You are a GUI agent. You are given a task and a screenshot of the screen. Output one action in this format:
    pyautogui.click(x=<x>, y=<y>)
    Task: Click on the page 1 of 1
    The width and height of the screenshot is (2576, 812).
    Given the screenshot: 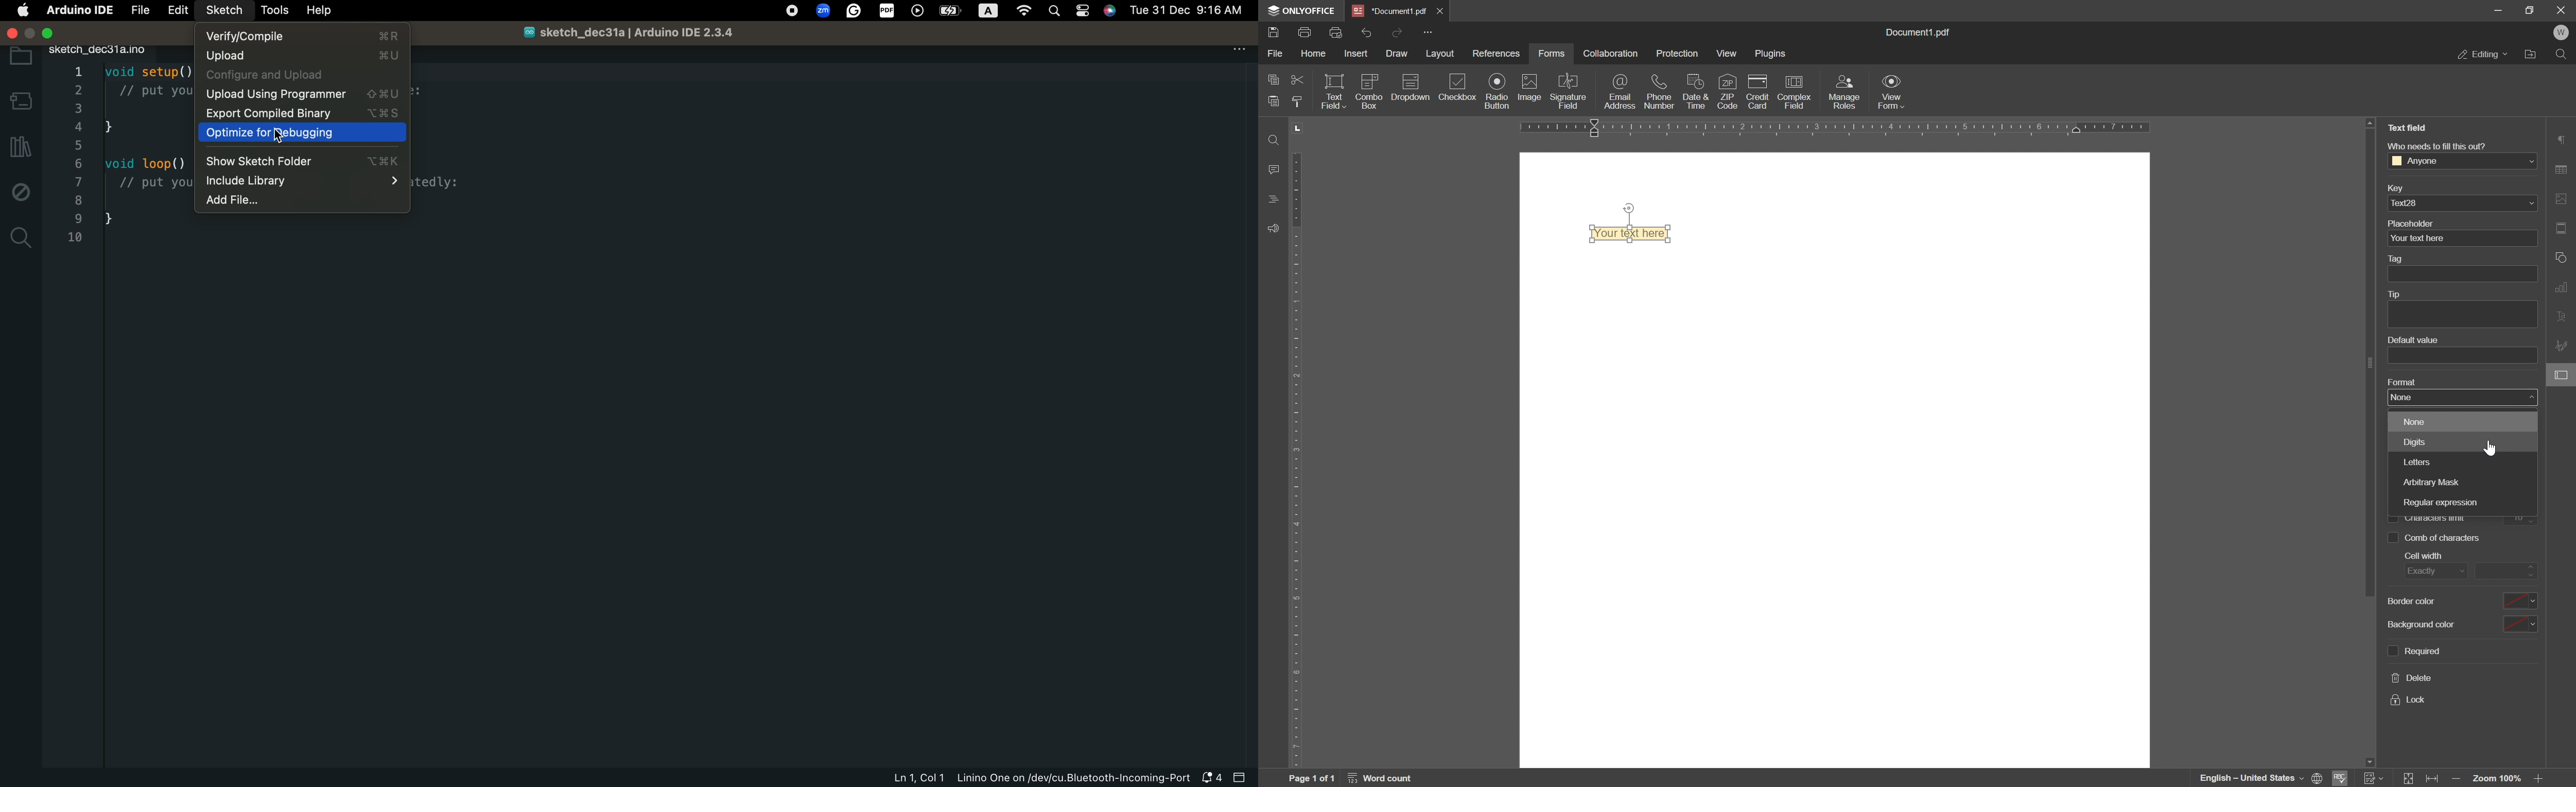 What is the action you would take?
    pyautogui.click(x=1311, y=779)
    